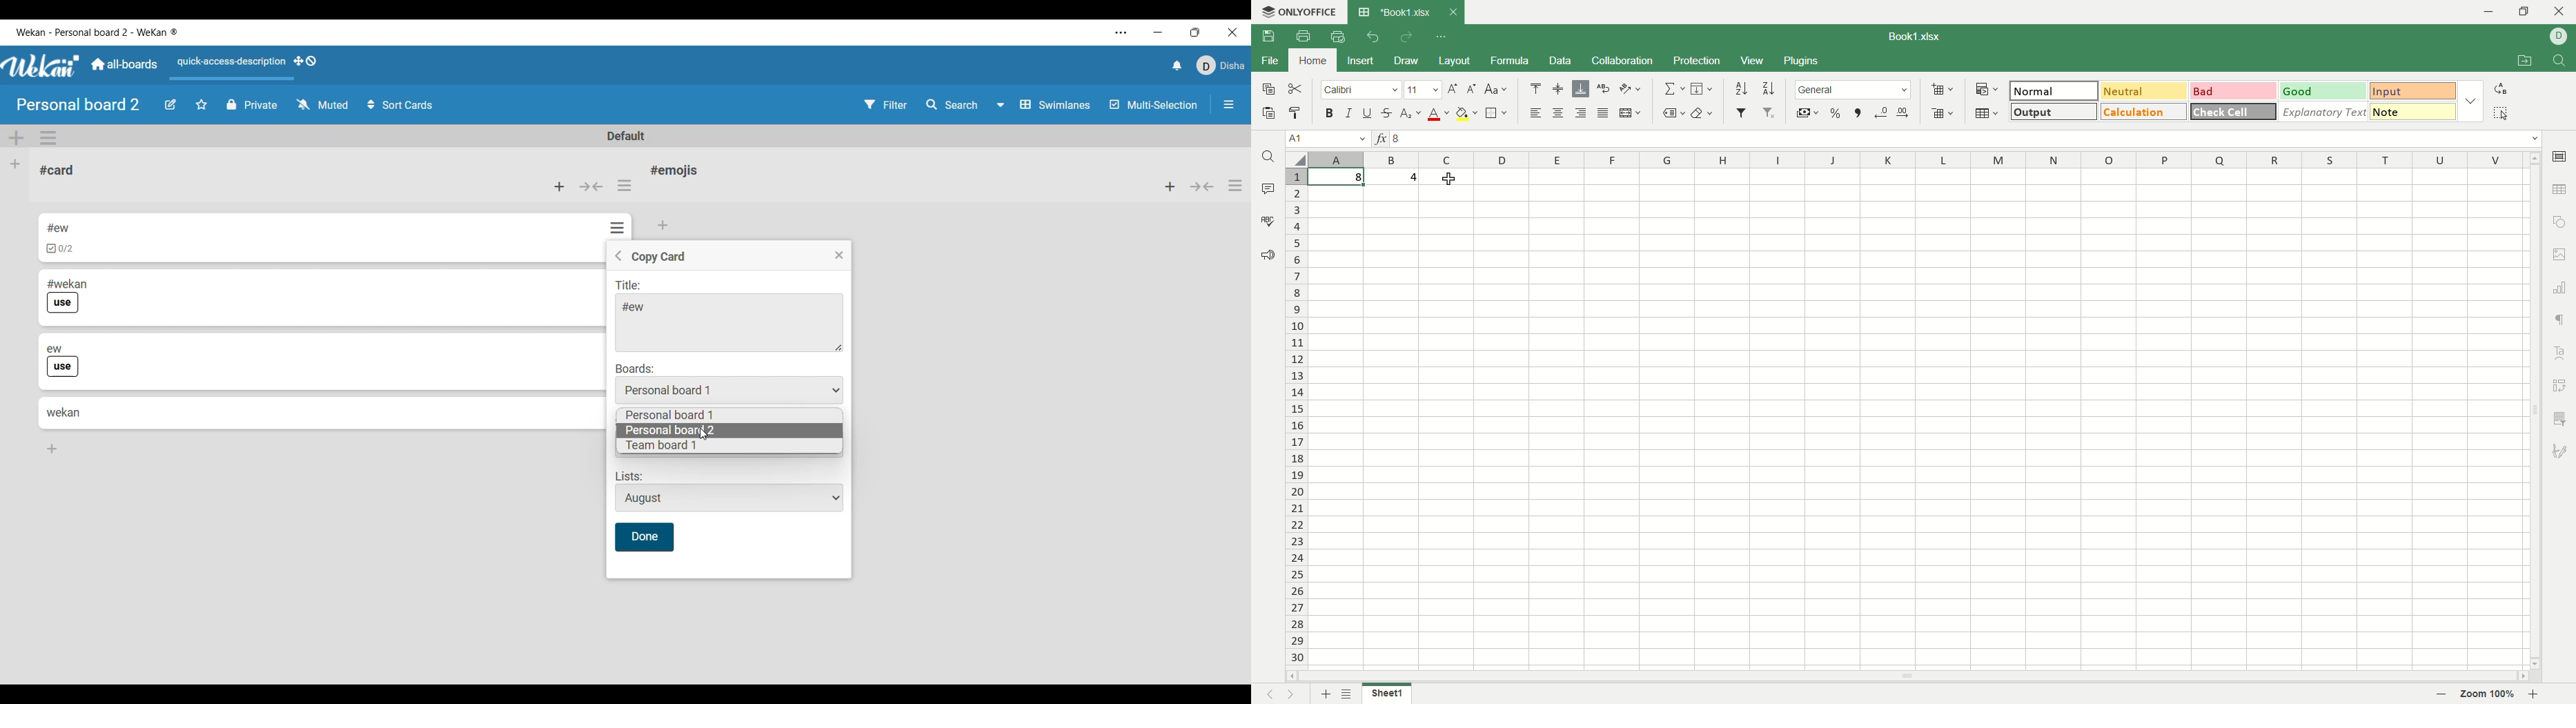  What do you see at coordinates (80, 104) in the screenshot?
I see `Board name` at bounding box center [80, 104].